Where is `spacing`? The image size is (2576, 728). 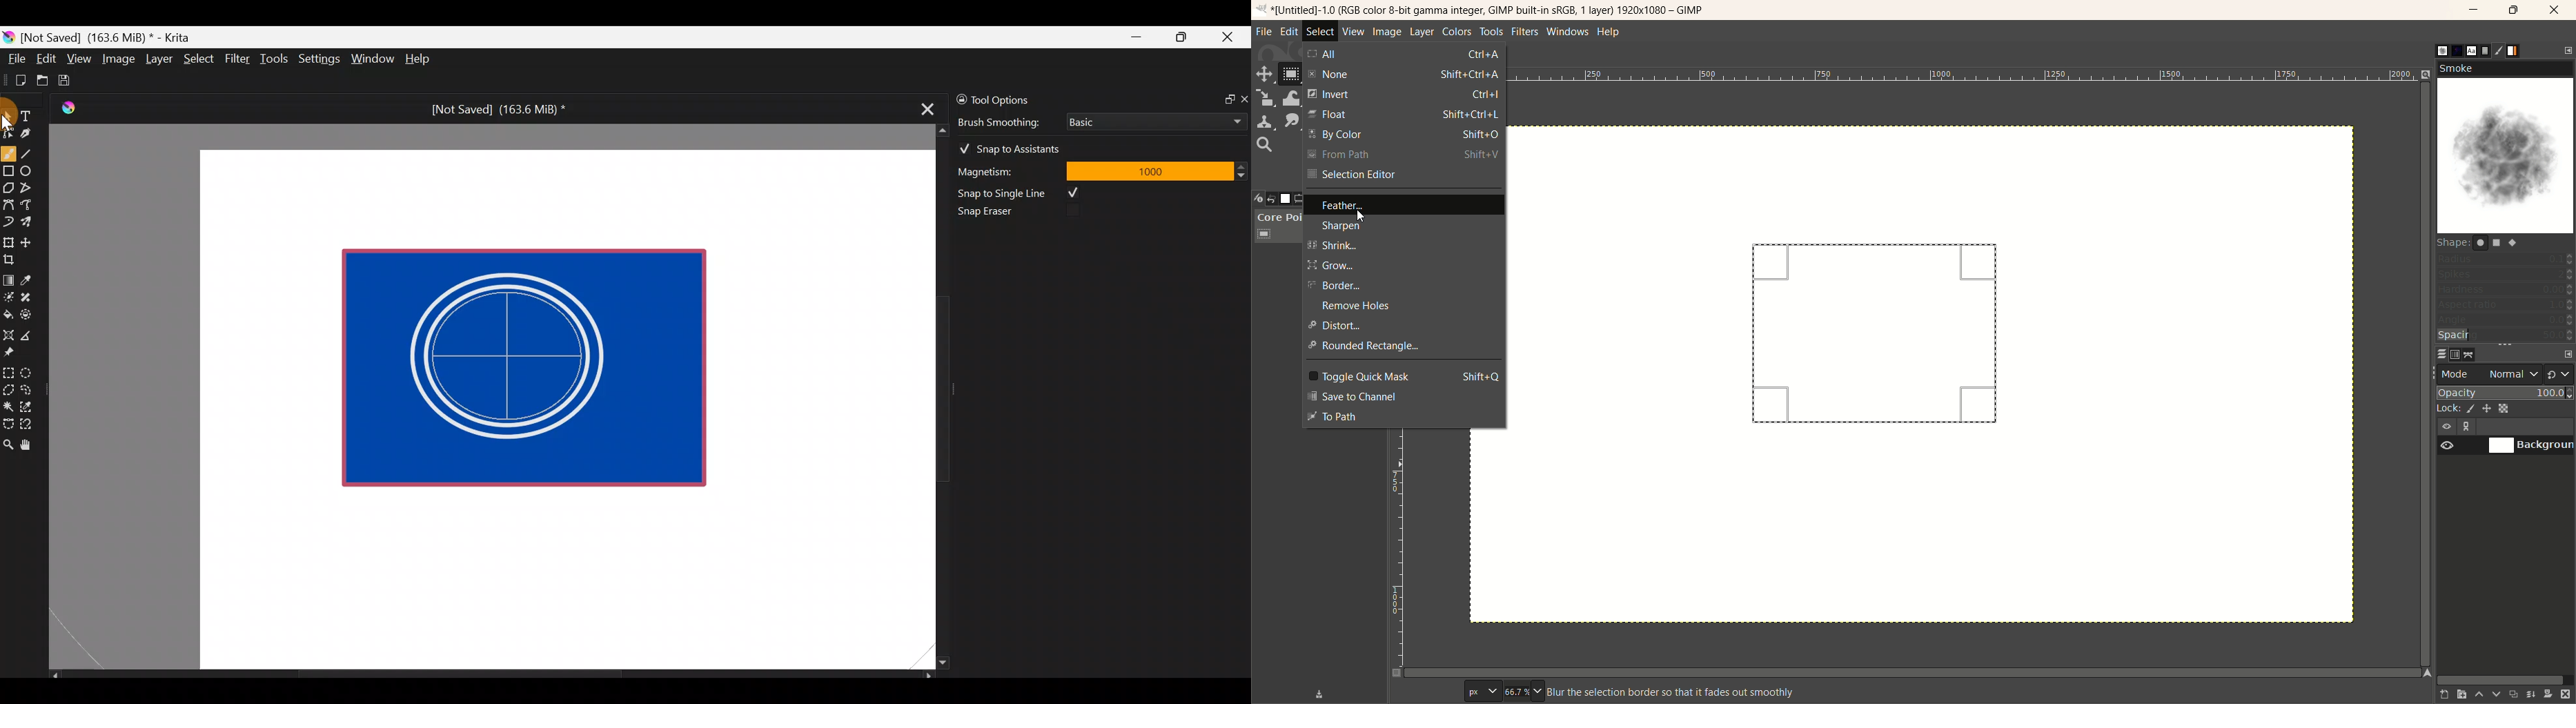
spacing is located at coordinates (2506, 337).